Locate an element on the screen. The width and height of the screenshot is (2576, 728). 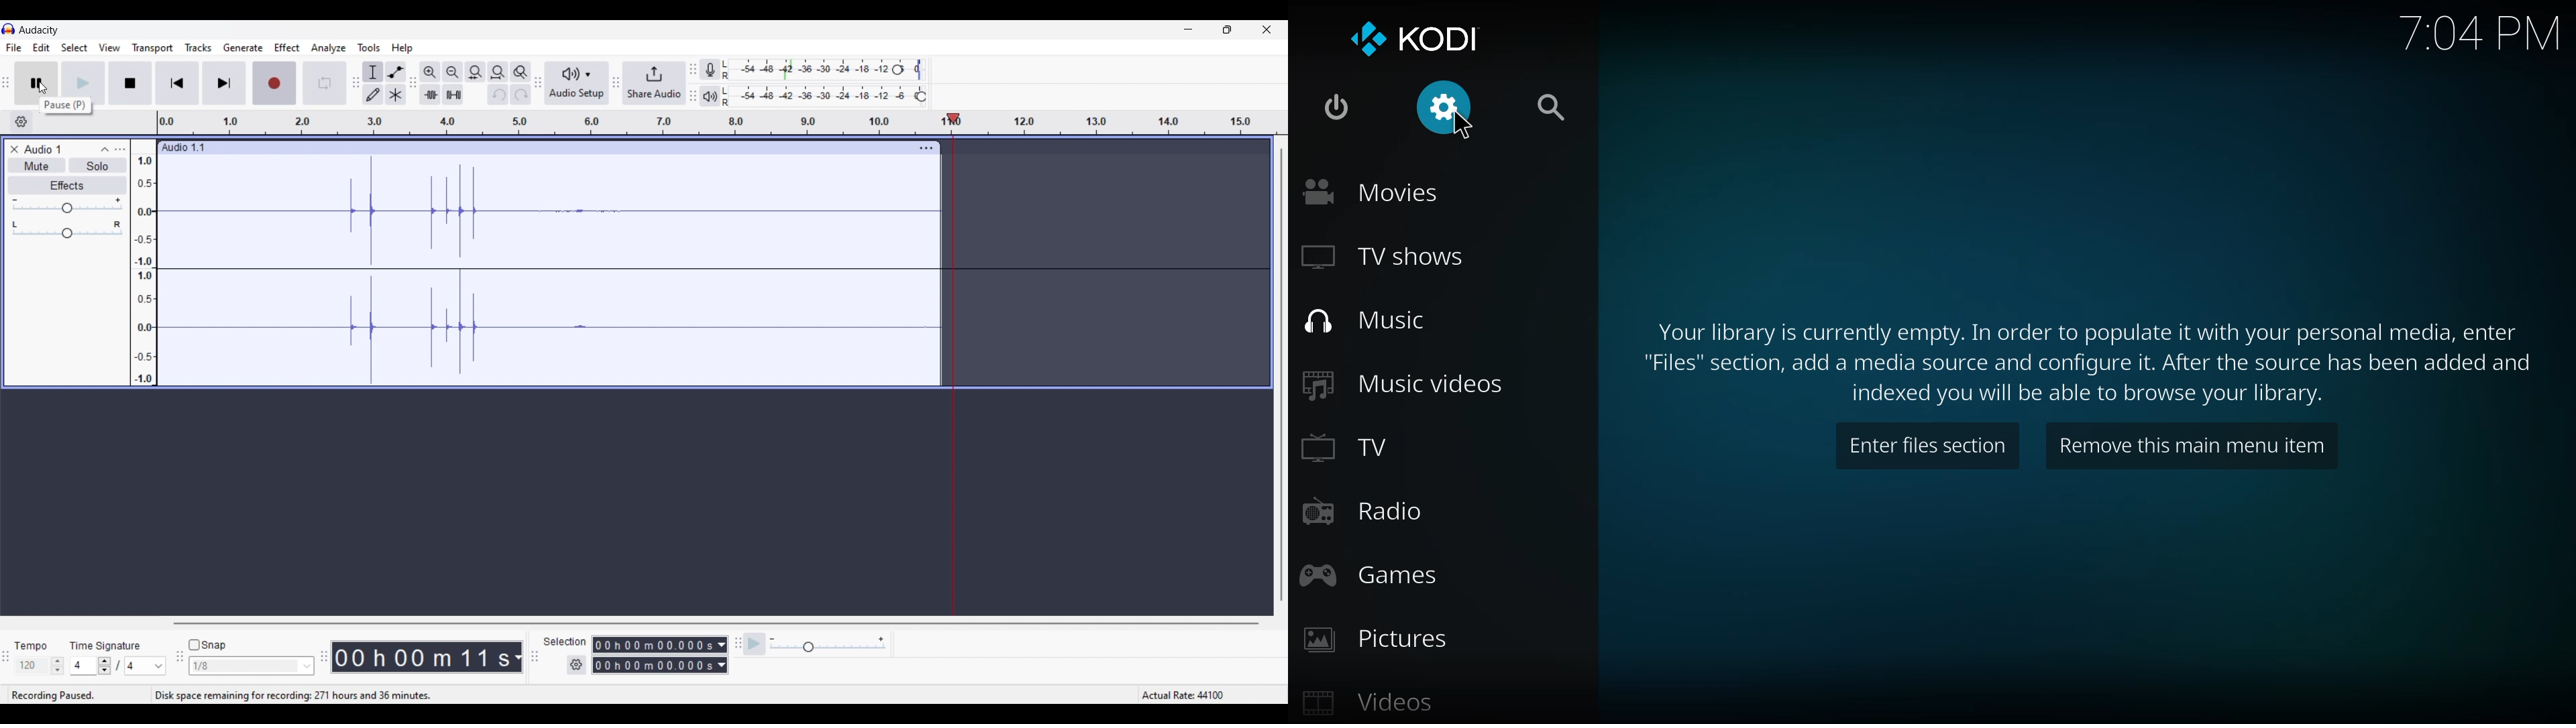
power is located at coordinates (1334, 113).